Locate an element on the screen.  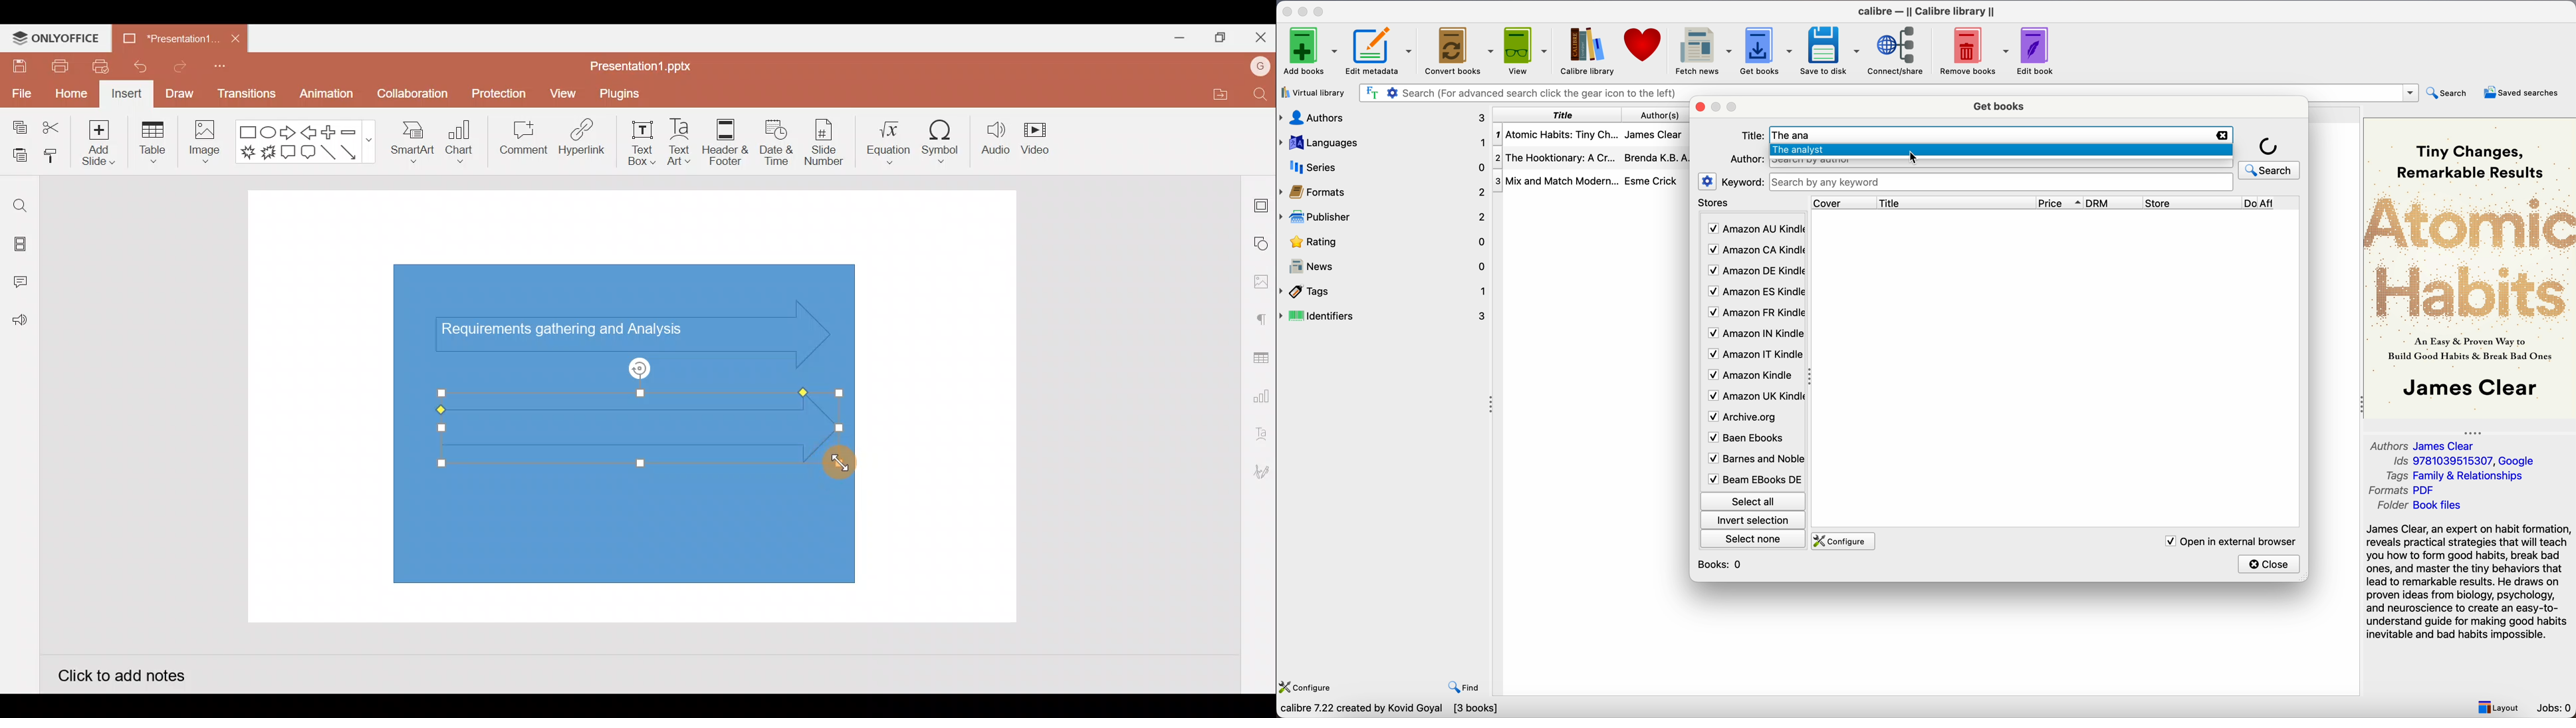
Author: is located at coordinates (1747, 159).